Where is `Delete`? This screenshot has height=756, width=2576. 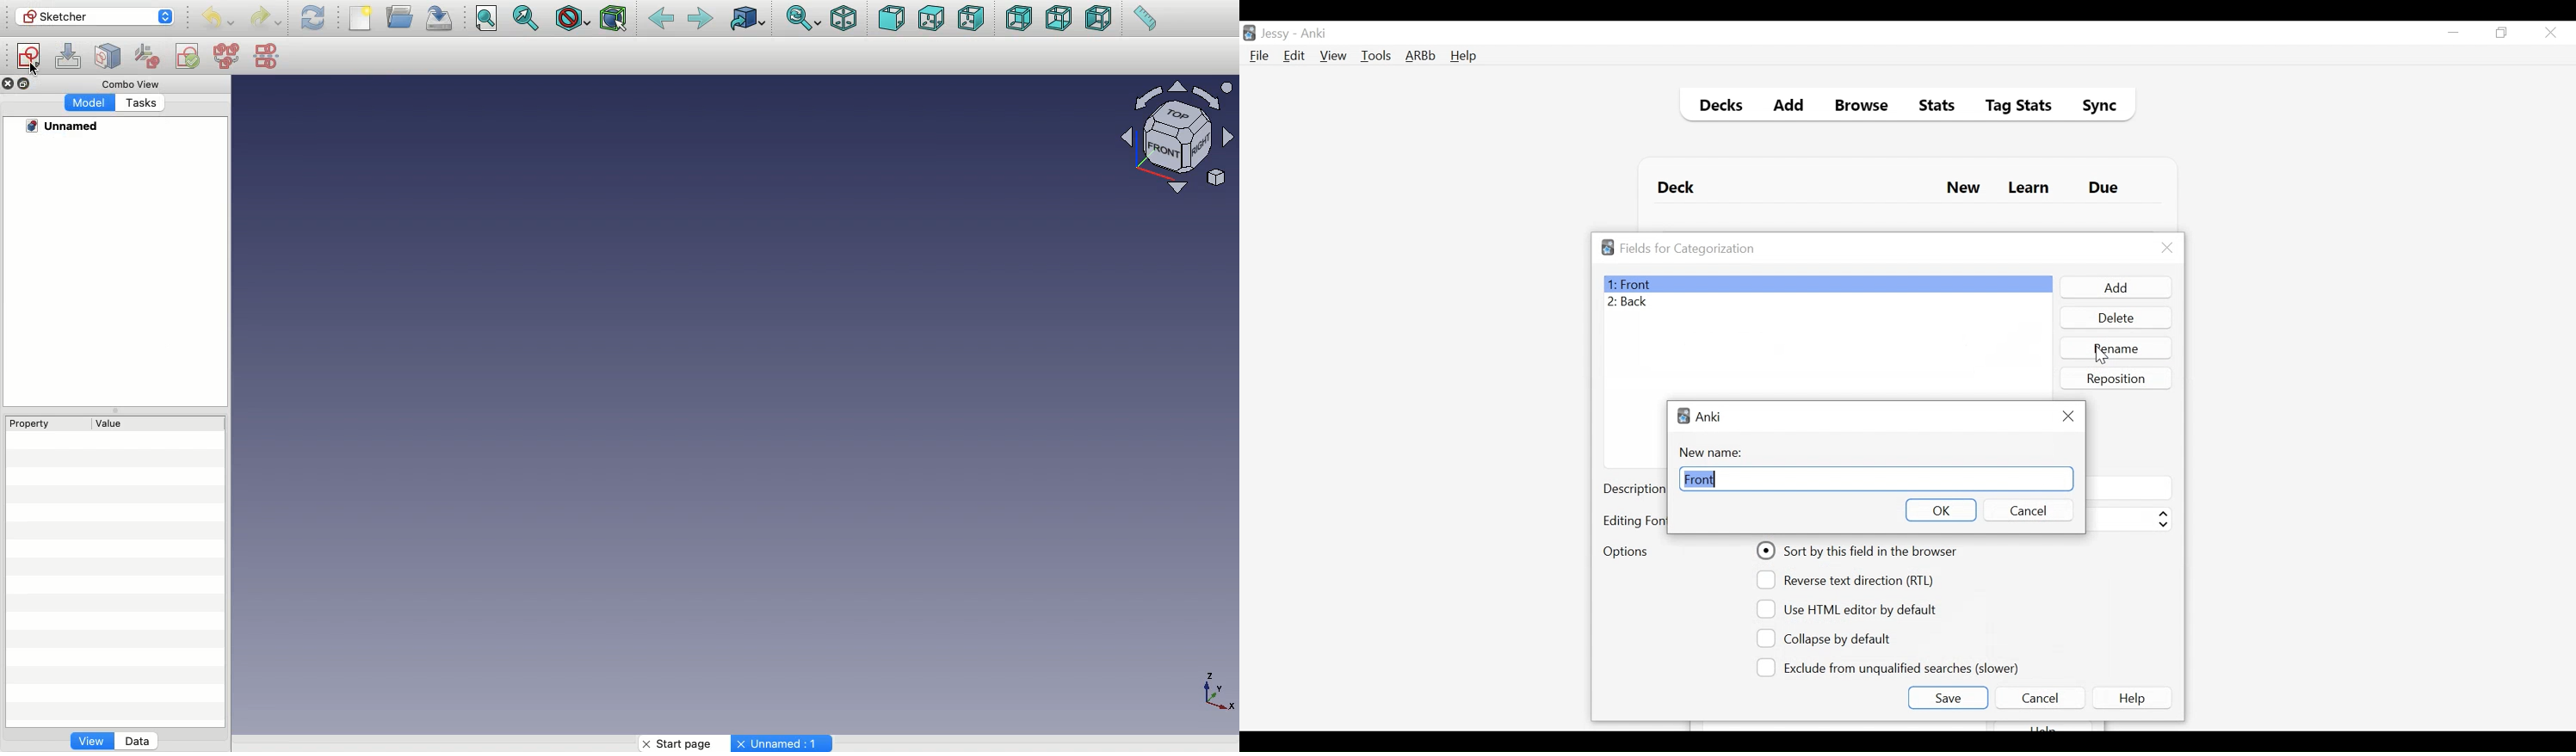 Delete is located at coordinates (2116, 319).